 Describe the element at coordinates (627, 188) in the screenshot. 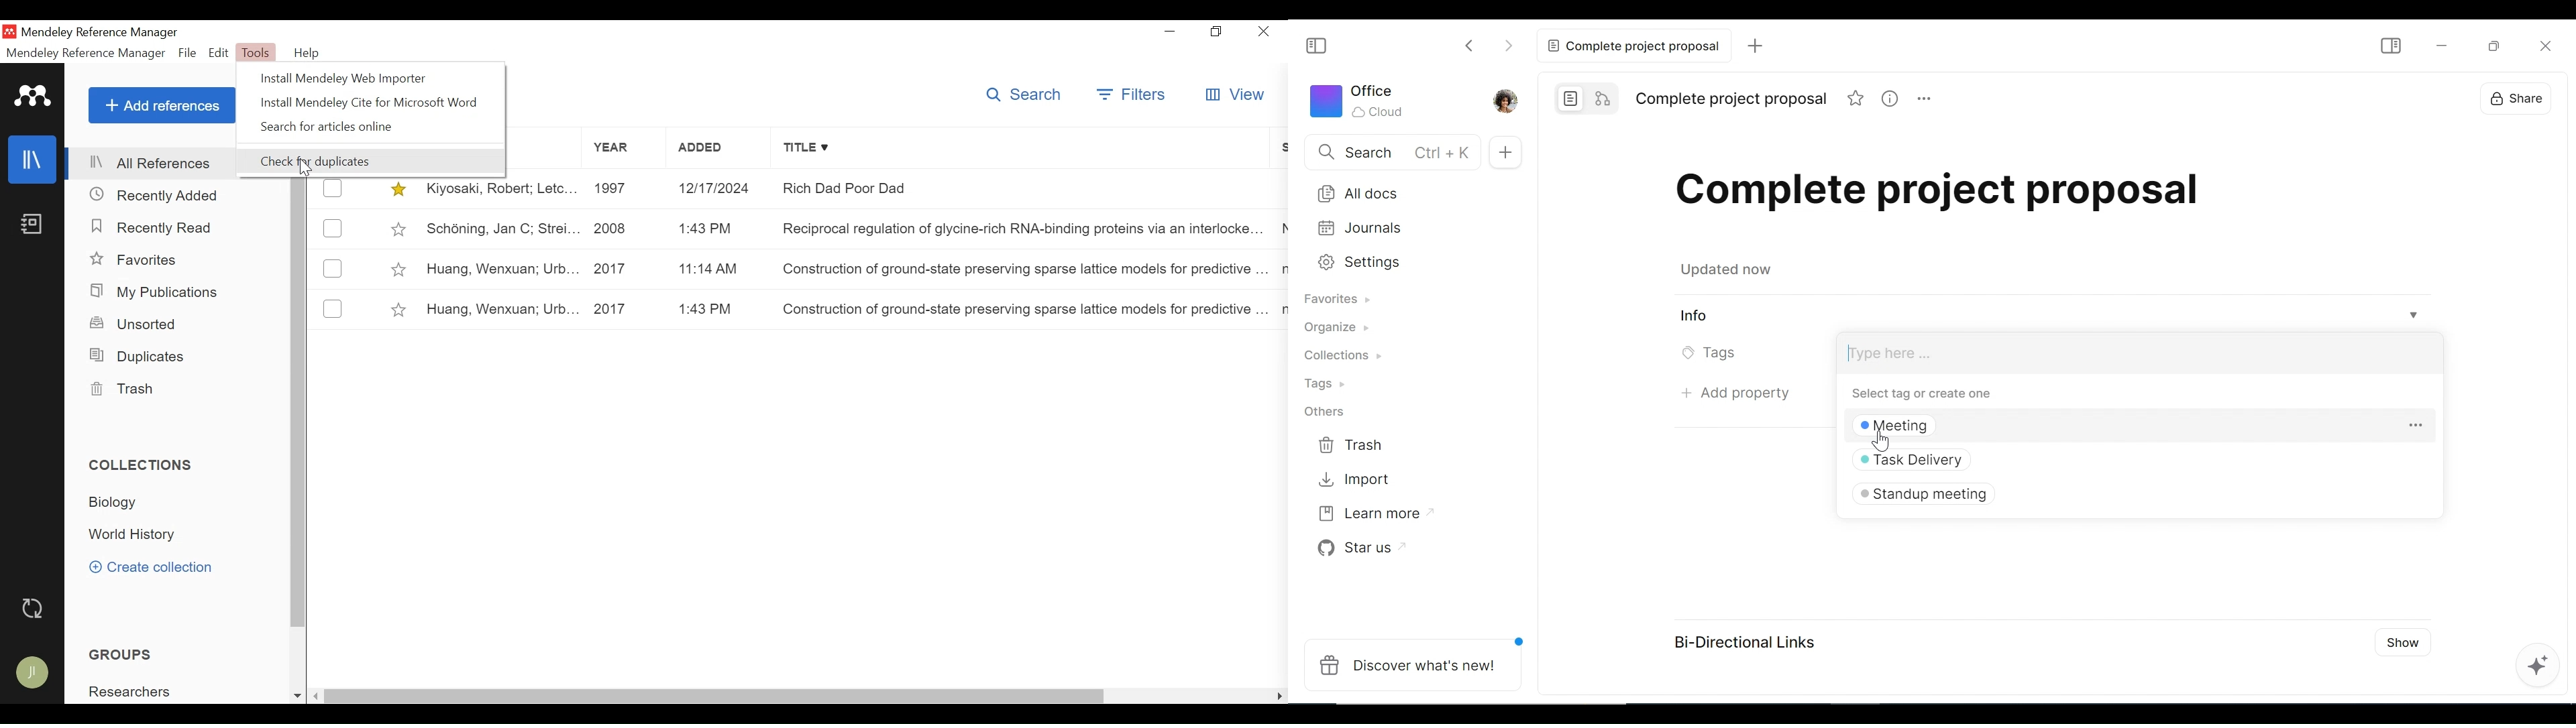

I see `1997` at that location.